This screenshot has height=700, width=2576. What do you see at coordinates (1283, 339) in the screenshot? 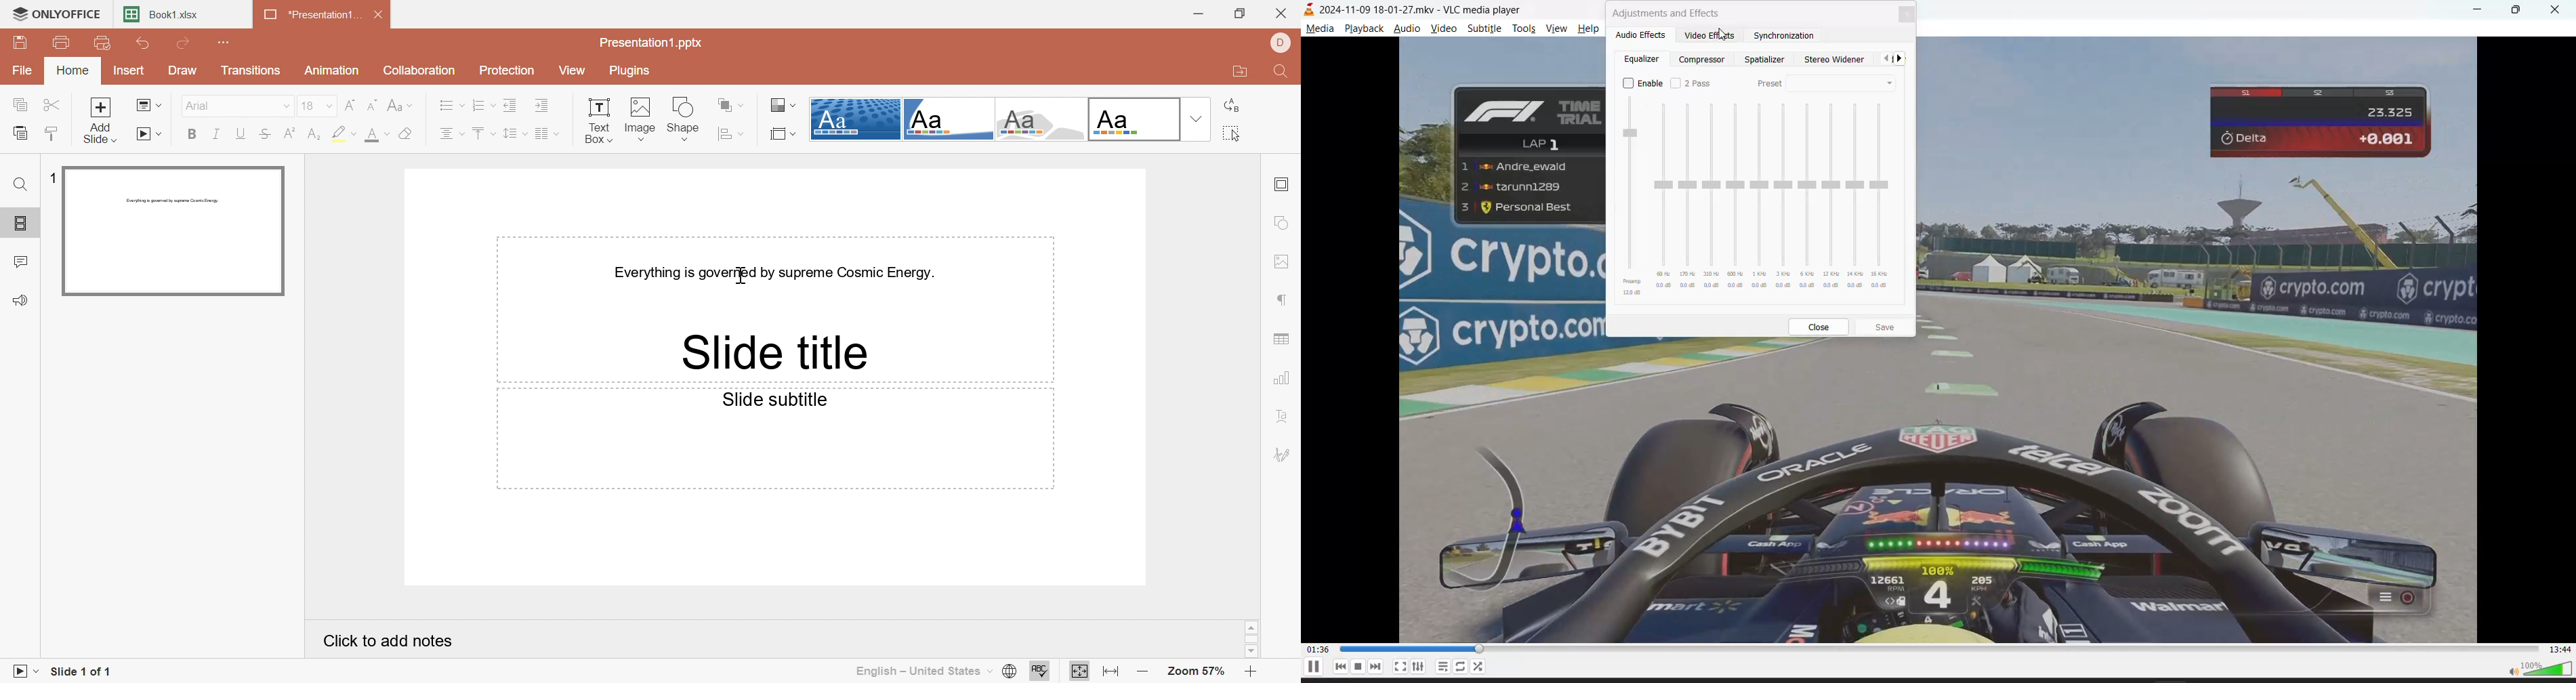
I see `Insert table` at bounding box center [1283, 339].